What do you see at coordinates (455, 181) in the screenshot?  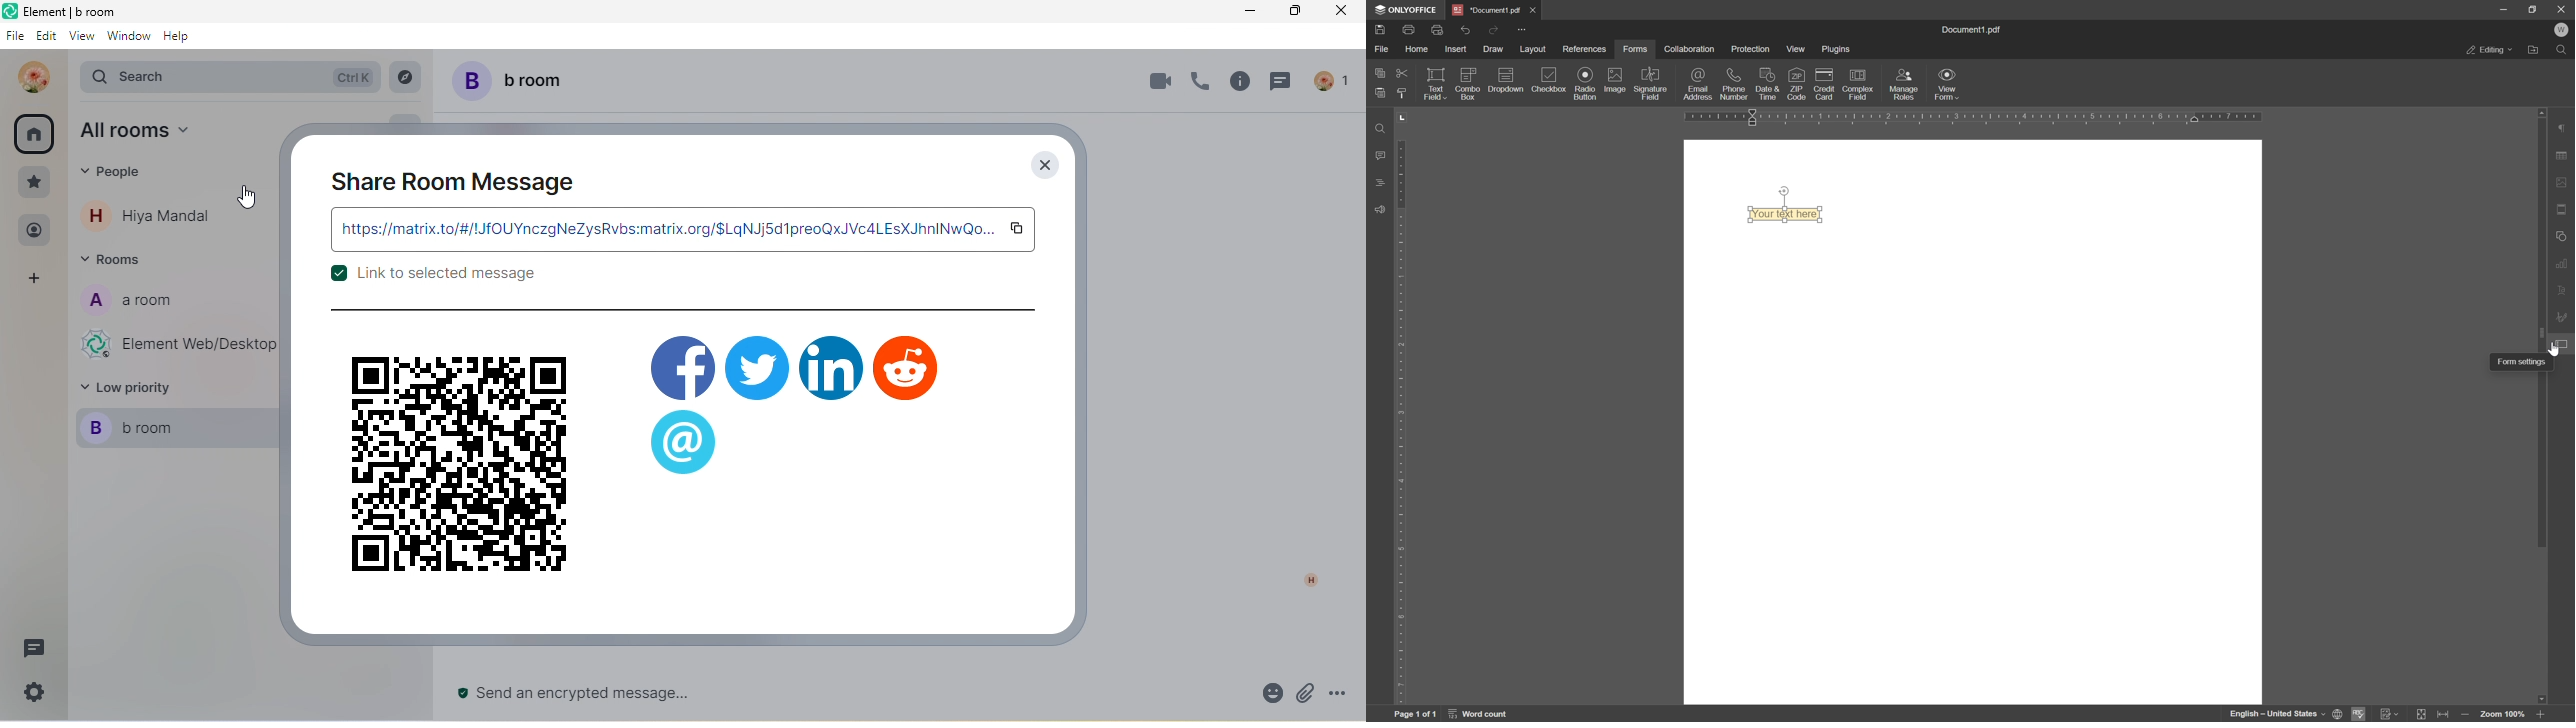 I see `share room message` at bounding box center [455, 181].